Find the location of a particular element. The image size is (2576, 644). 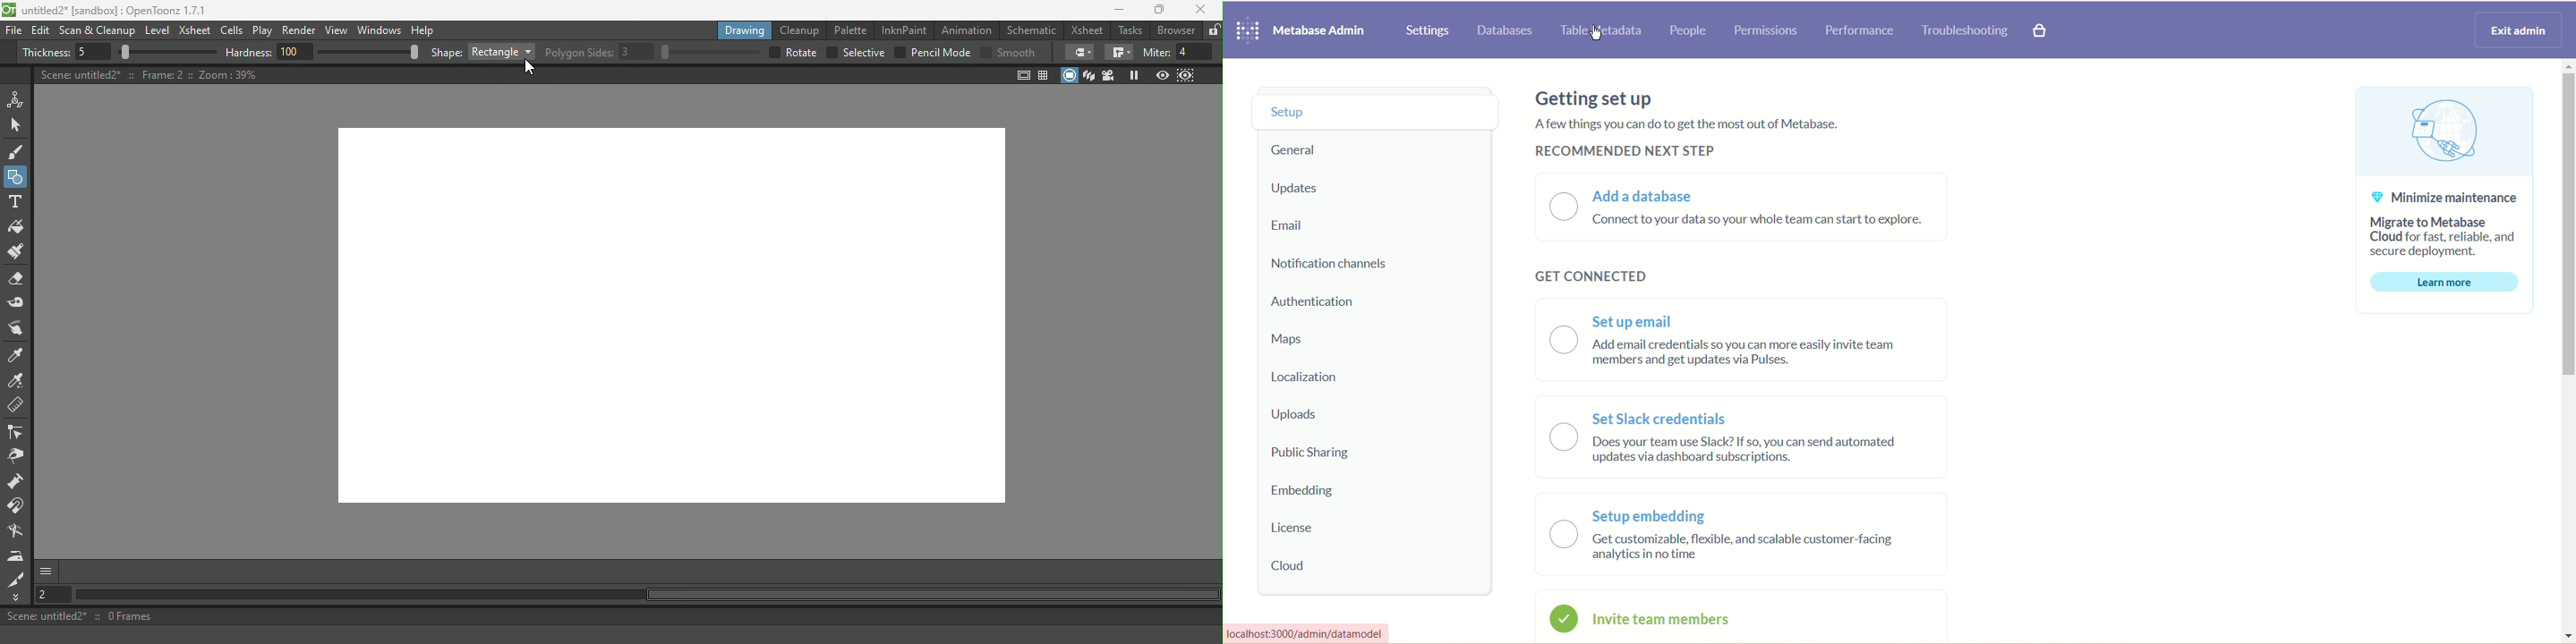

Palette is located at coordinates (847, 30).